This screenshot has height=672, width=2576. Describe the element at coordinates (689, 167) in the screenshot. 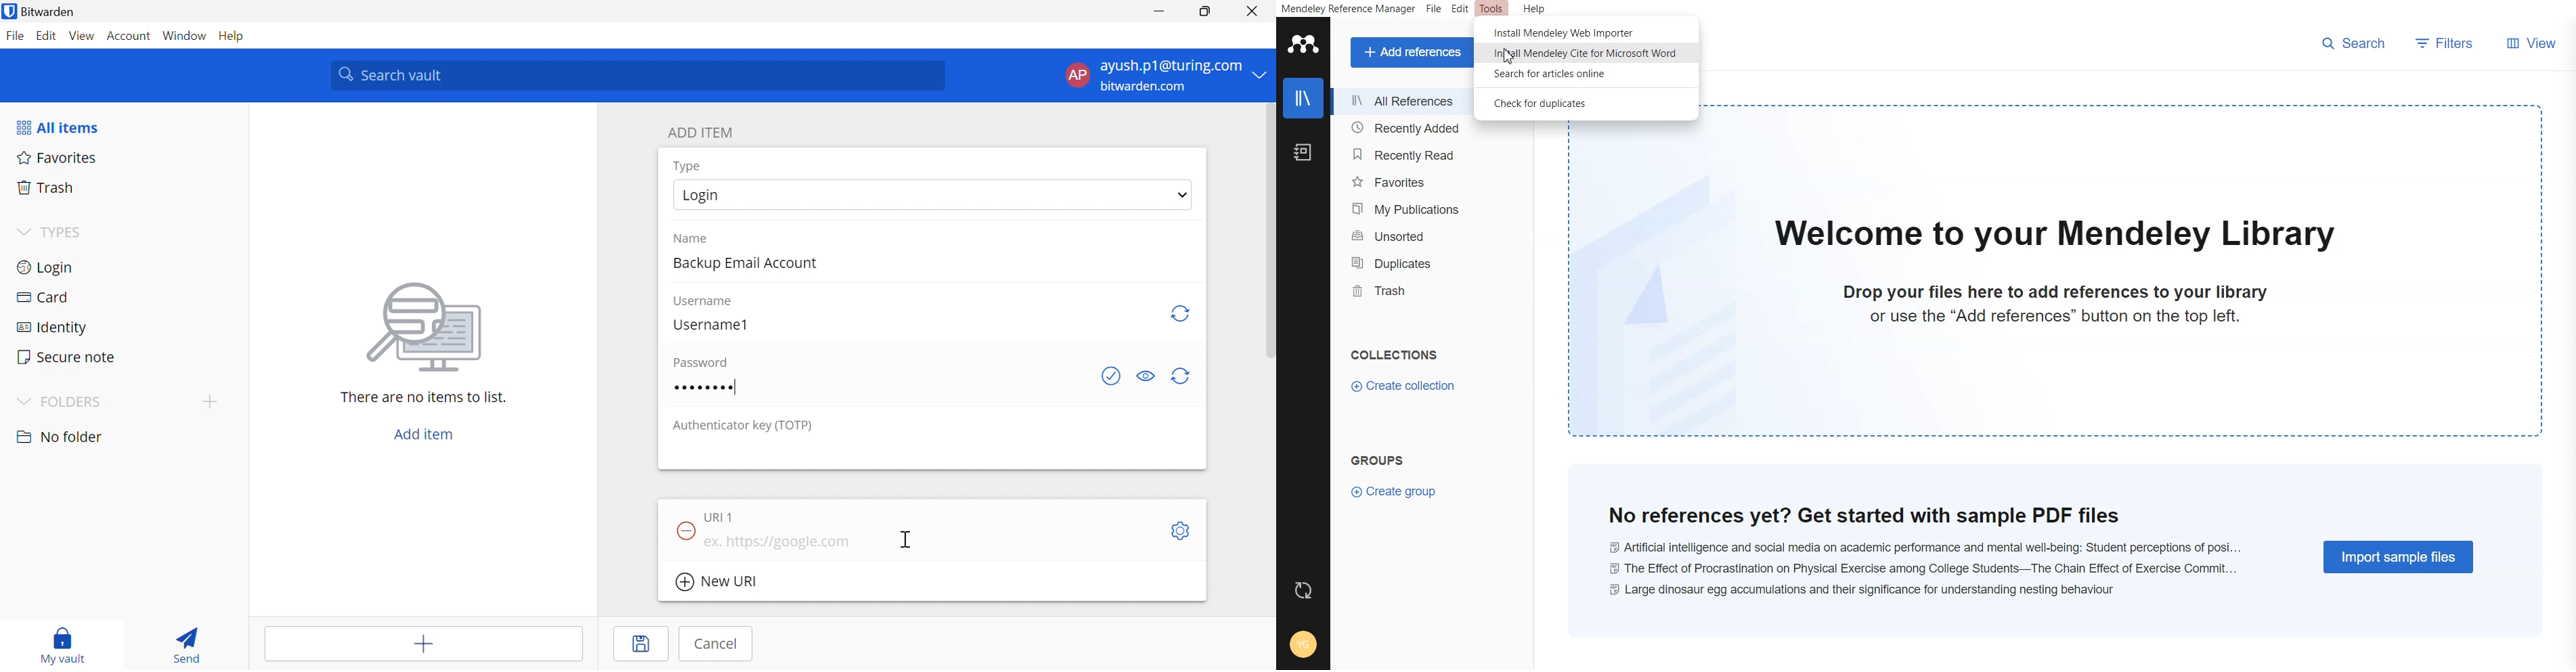

I see `Type` at that location.